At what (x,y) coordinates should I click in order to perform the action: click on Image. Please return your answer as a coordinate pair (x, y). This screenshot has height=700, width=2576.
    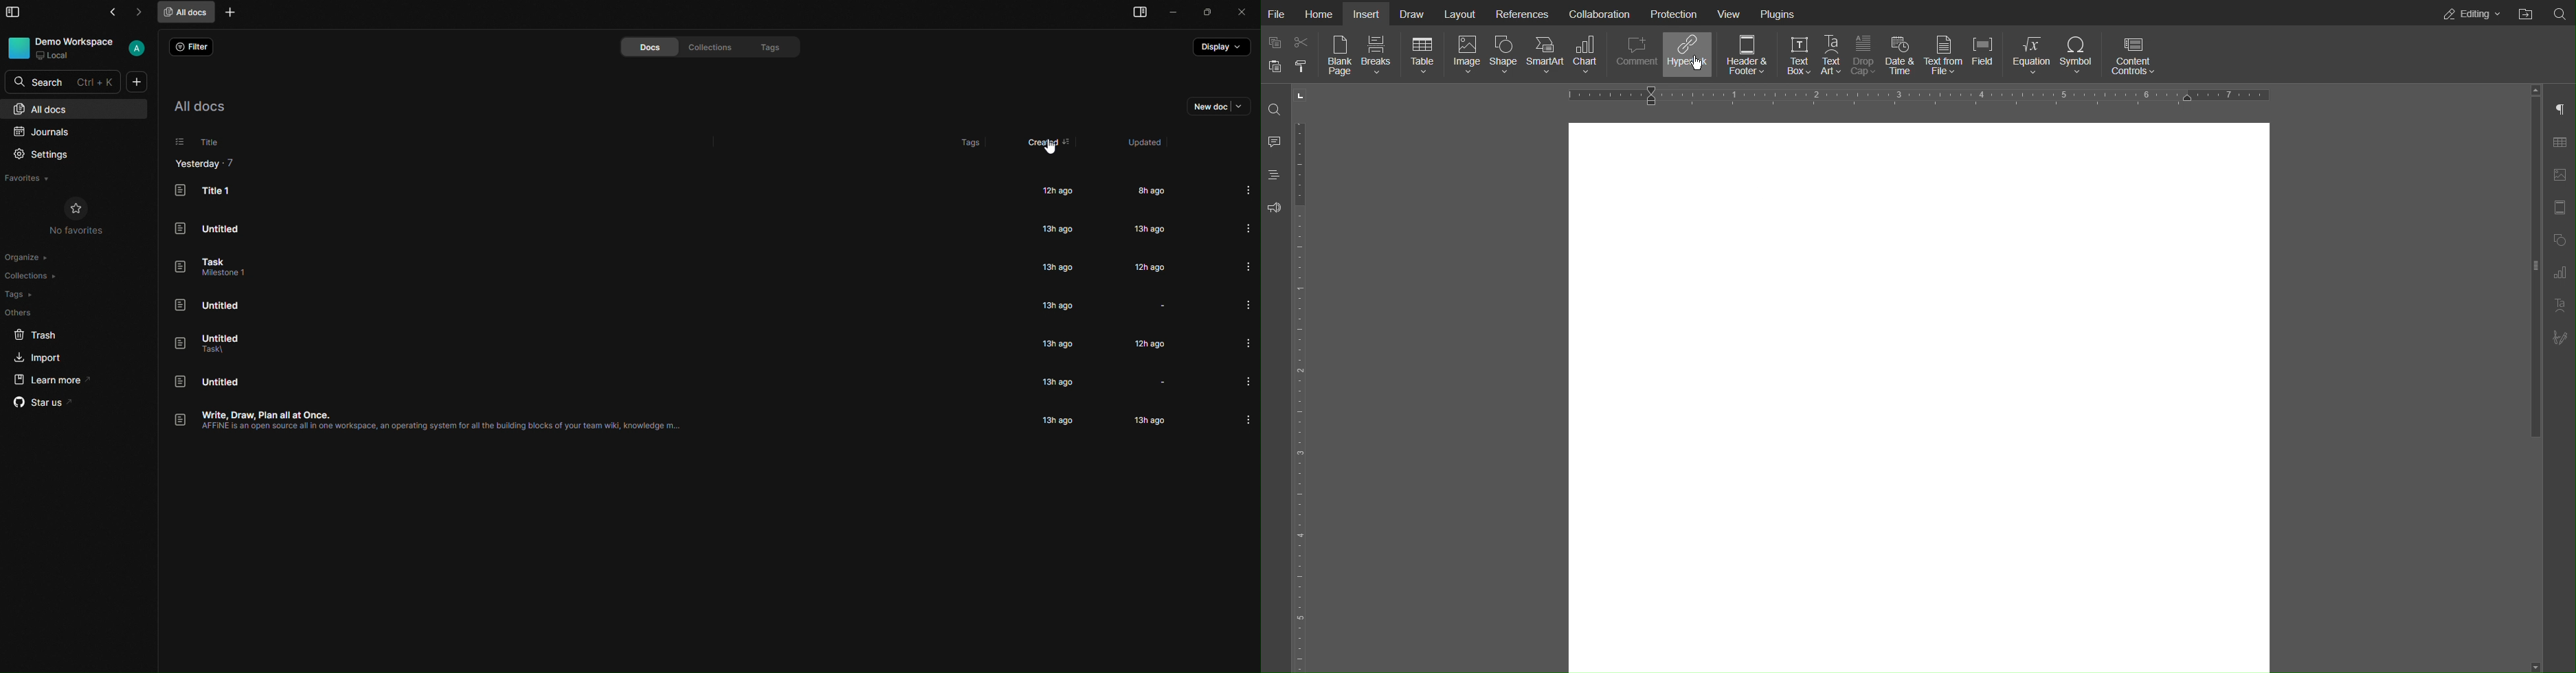
    Looking at the image, I should click on (1468, 56).